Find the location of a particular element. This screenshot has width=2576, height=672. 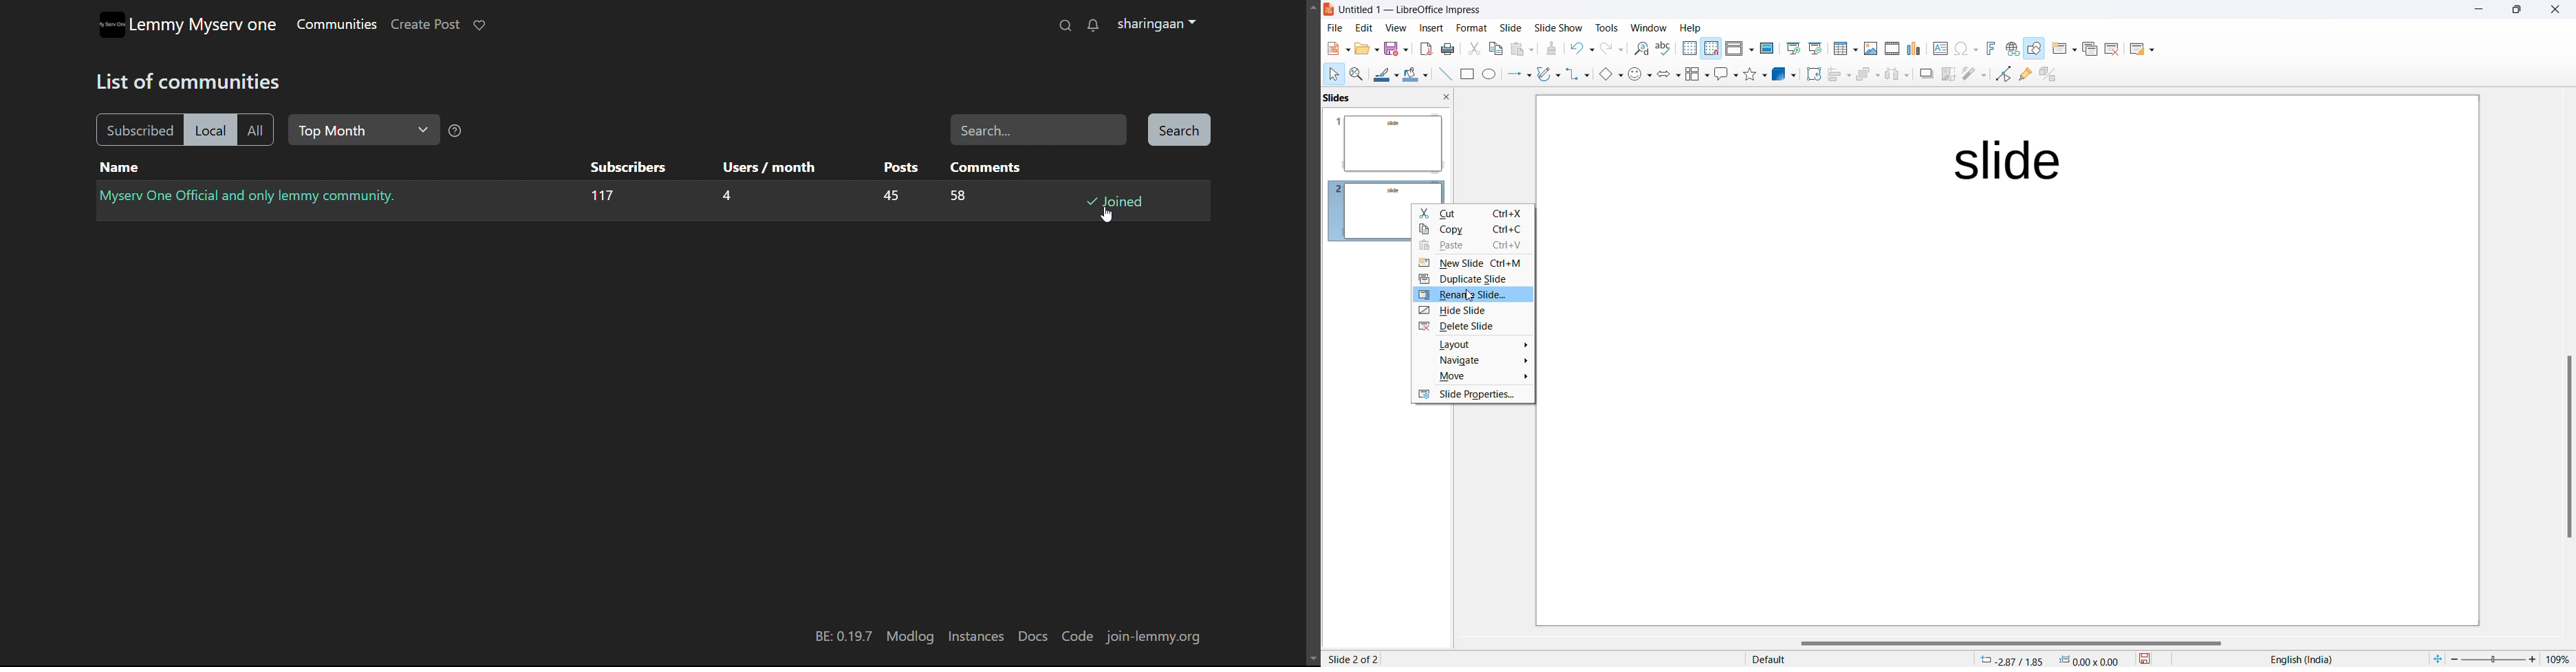

modlog is located at coordinates (910, 637).